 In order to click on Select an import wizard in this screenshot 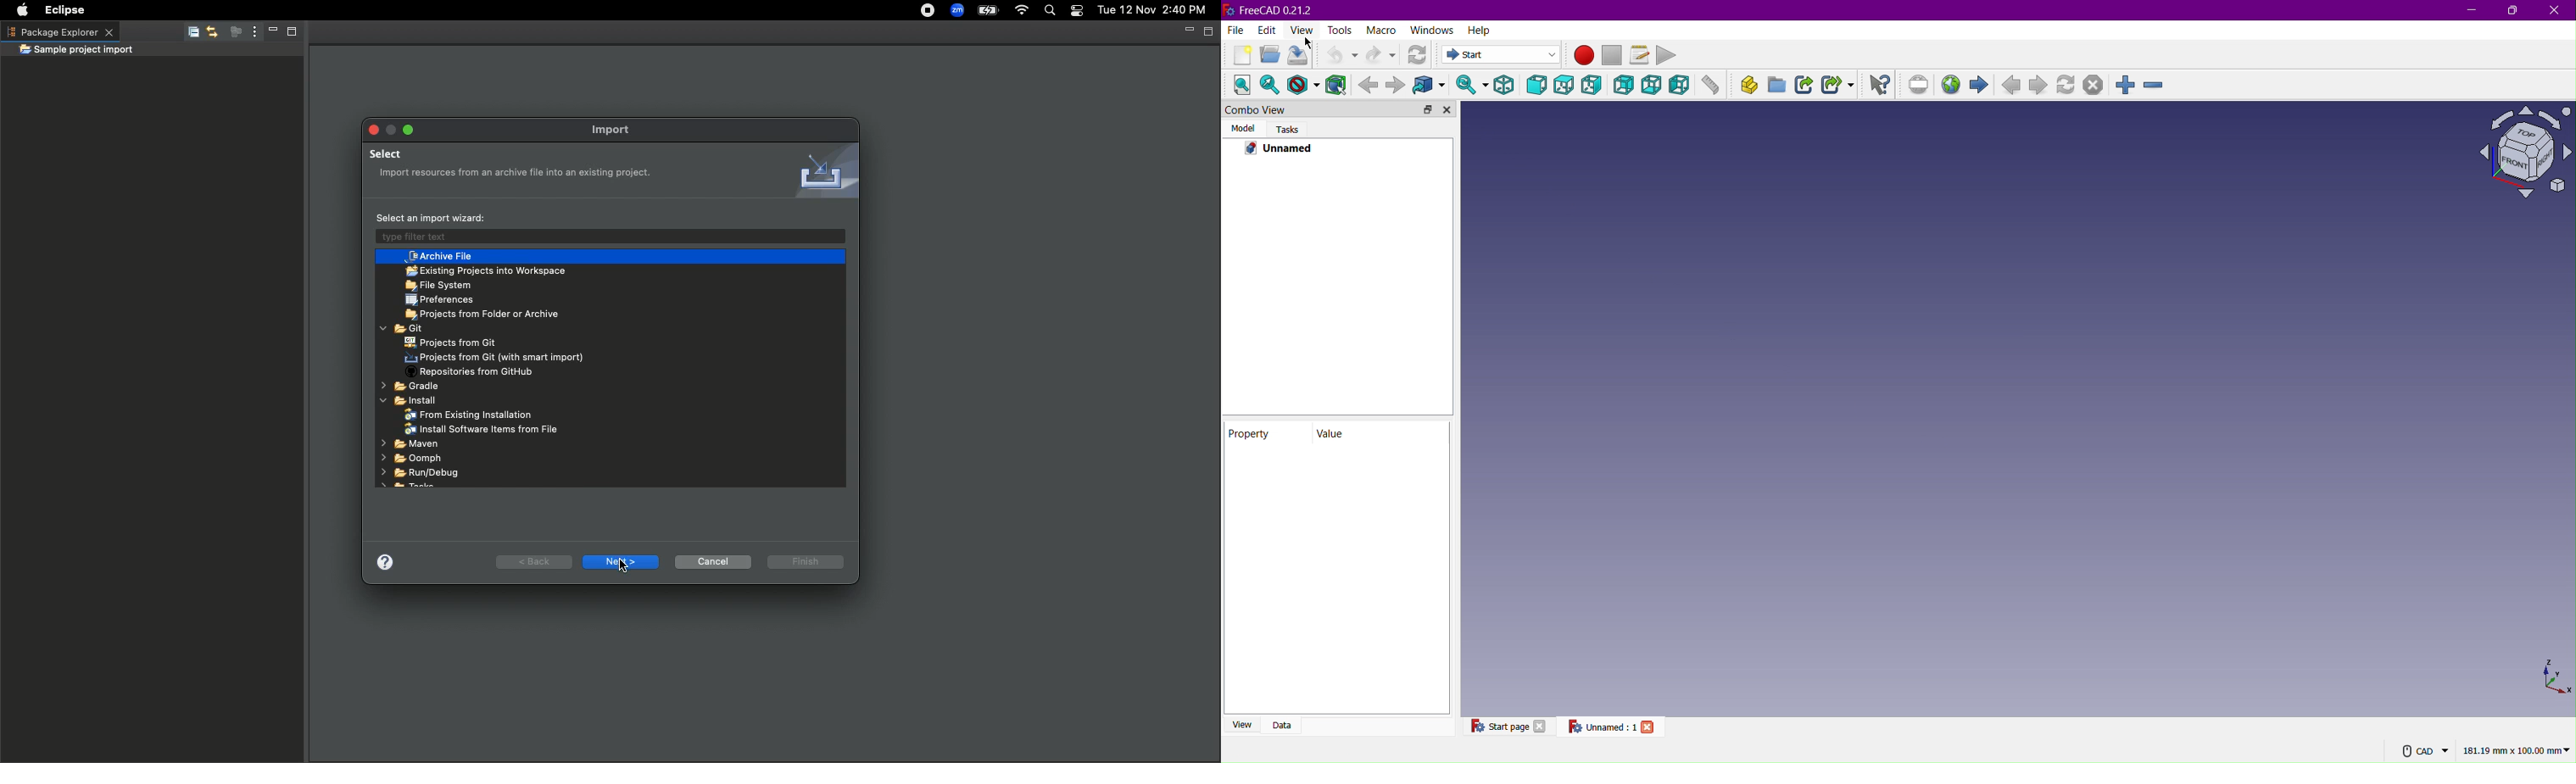, I will do `click(432, 217)`.